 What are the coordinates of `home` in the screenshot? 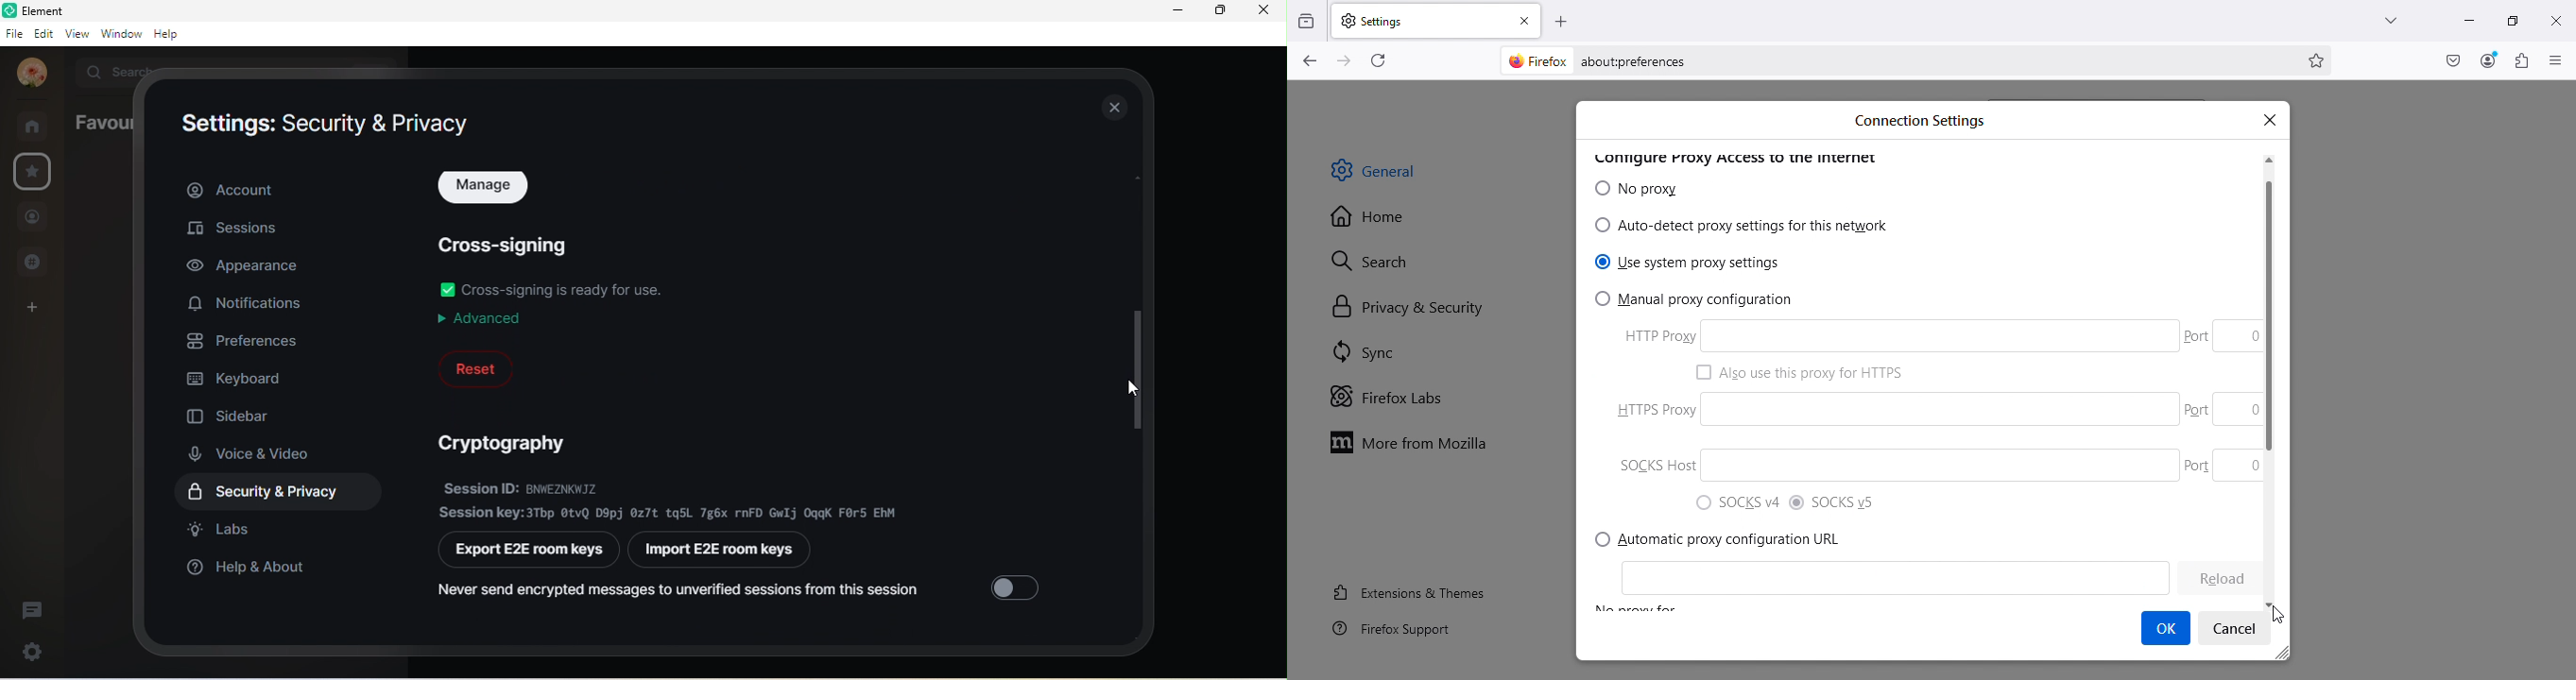 It's located at (38, 126).